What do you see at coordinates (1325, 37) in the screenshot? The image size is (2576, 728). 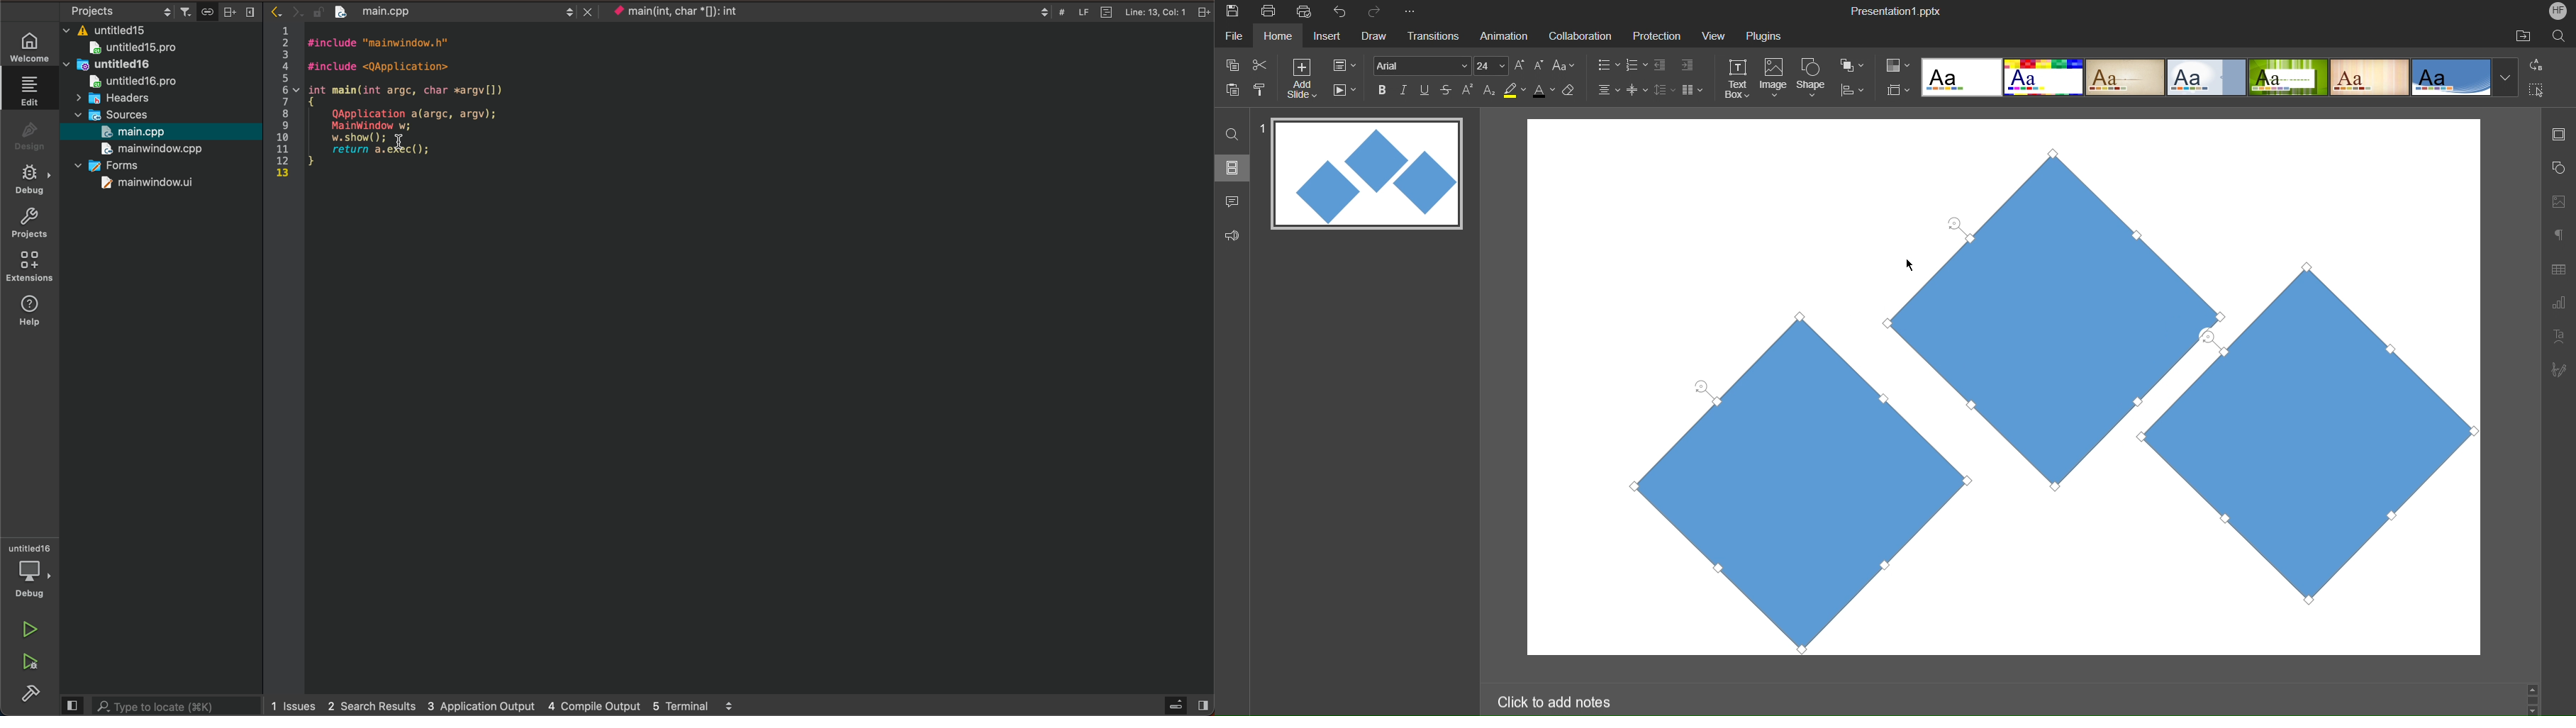 I see `Insert` at bounding box center [1325, 37].